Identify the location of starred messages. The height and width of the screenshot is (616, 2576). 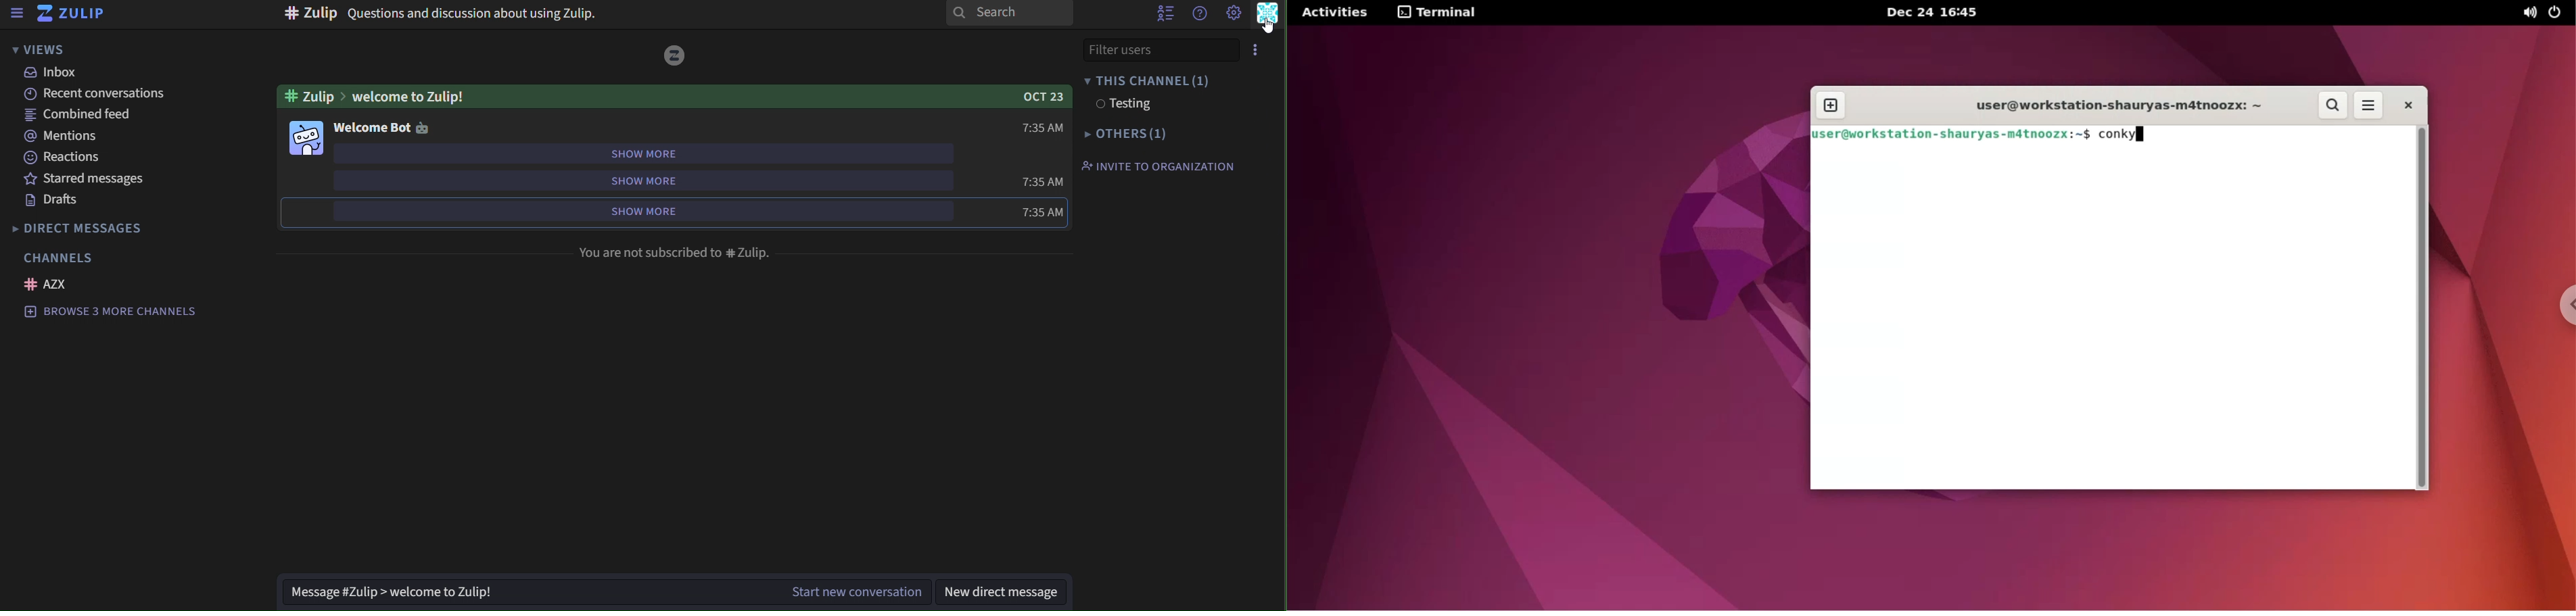
(83, 178).